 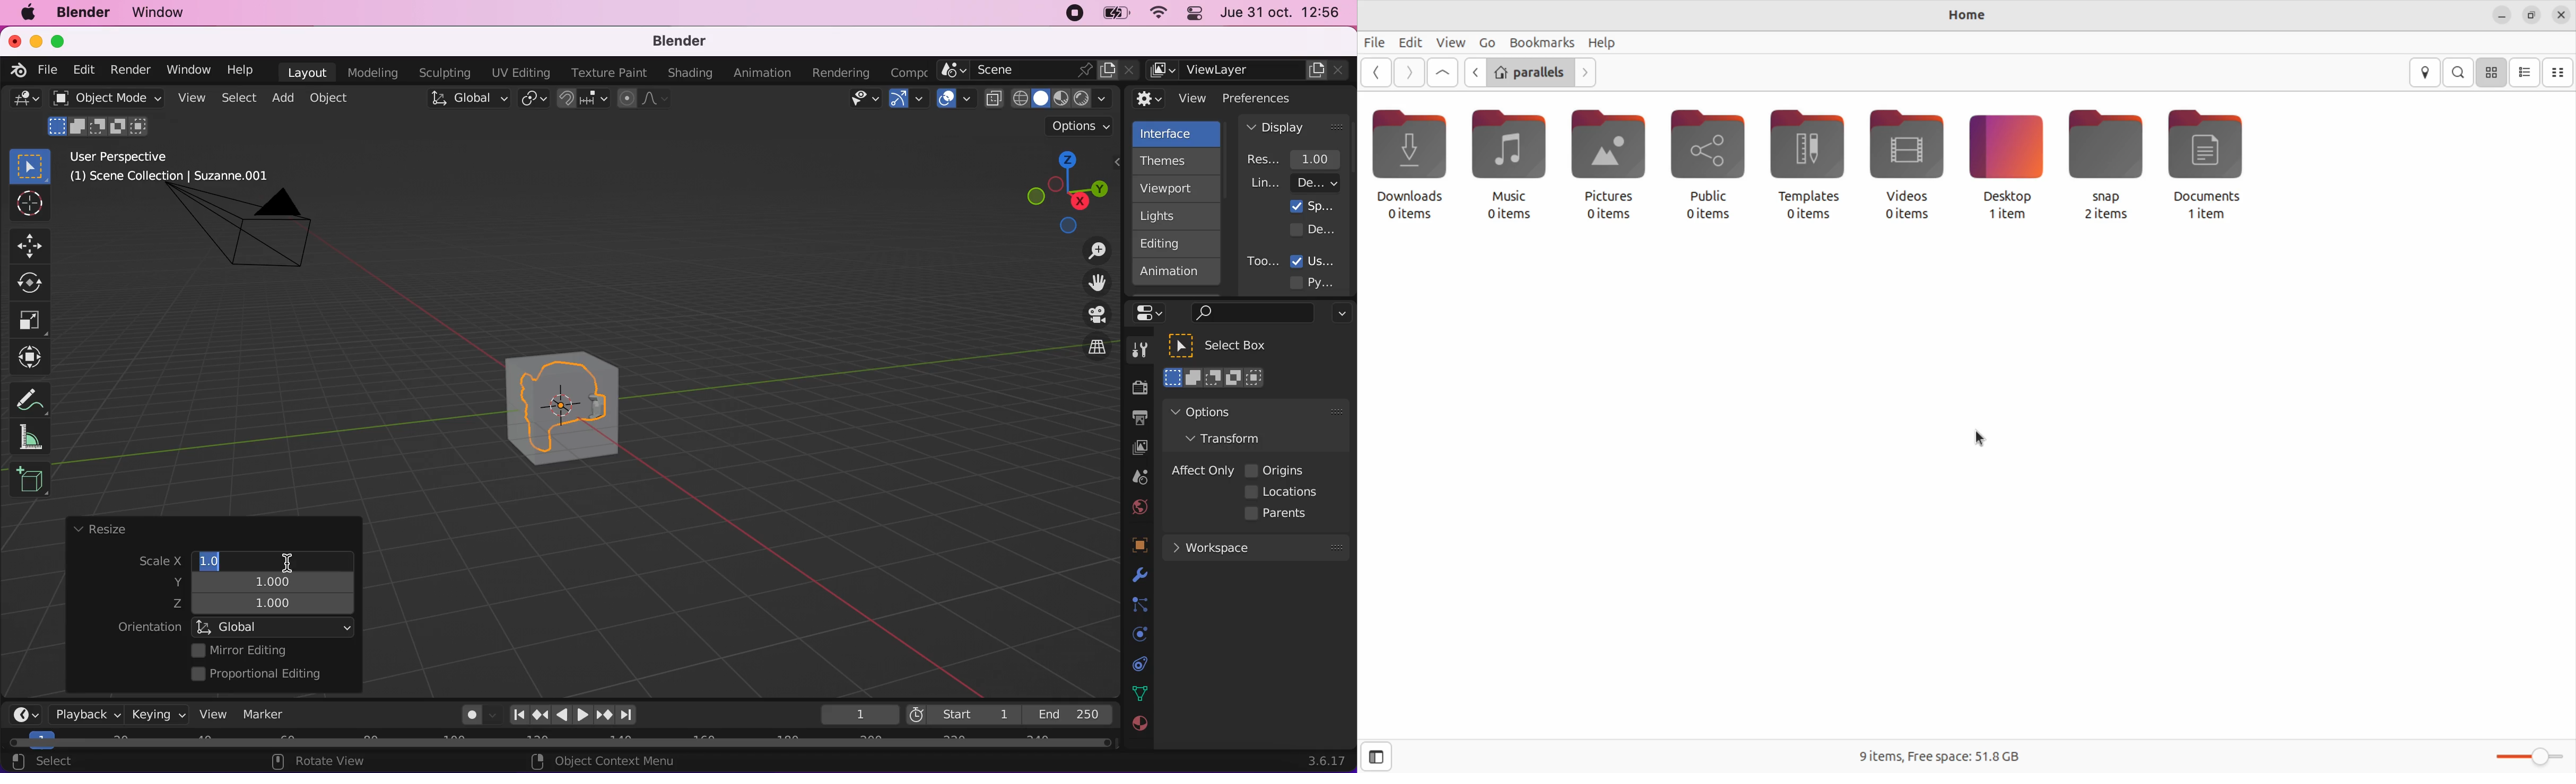 I want to click on transform, so click(x=1234, y=437).